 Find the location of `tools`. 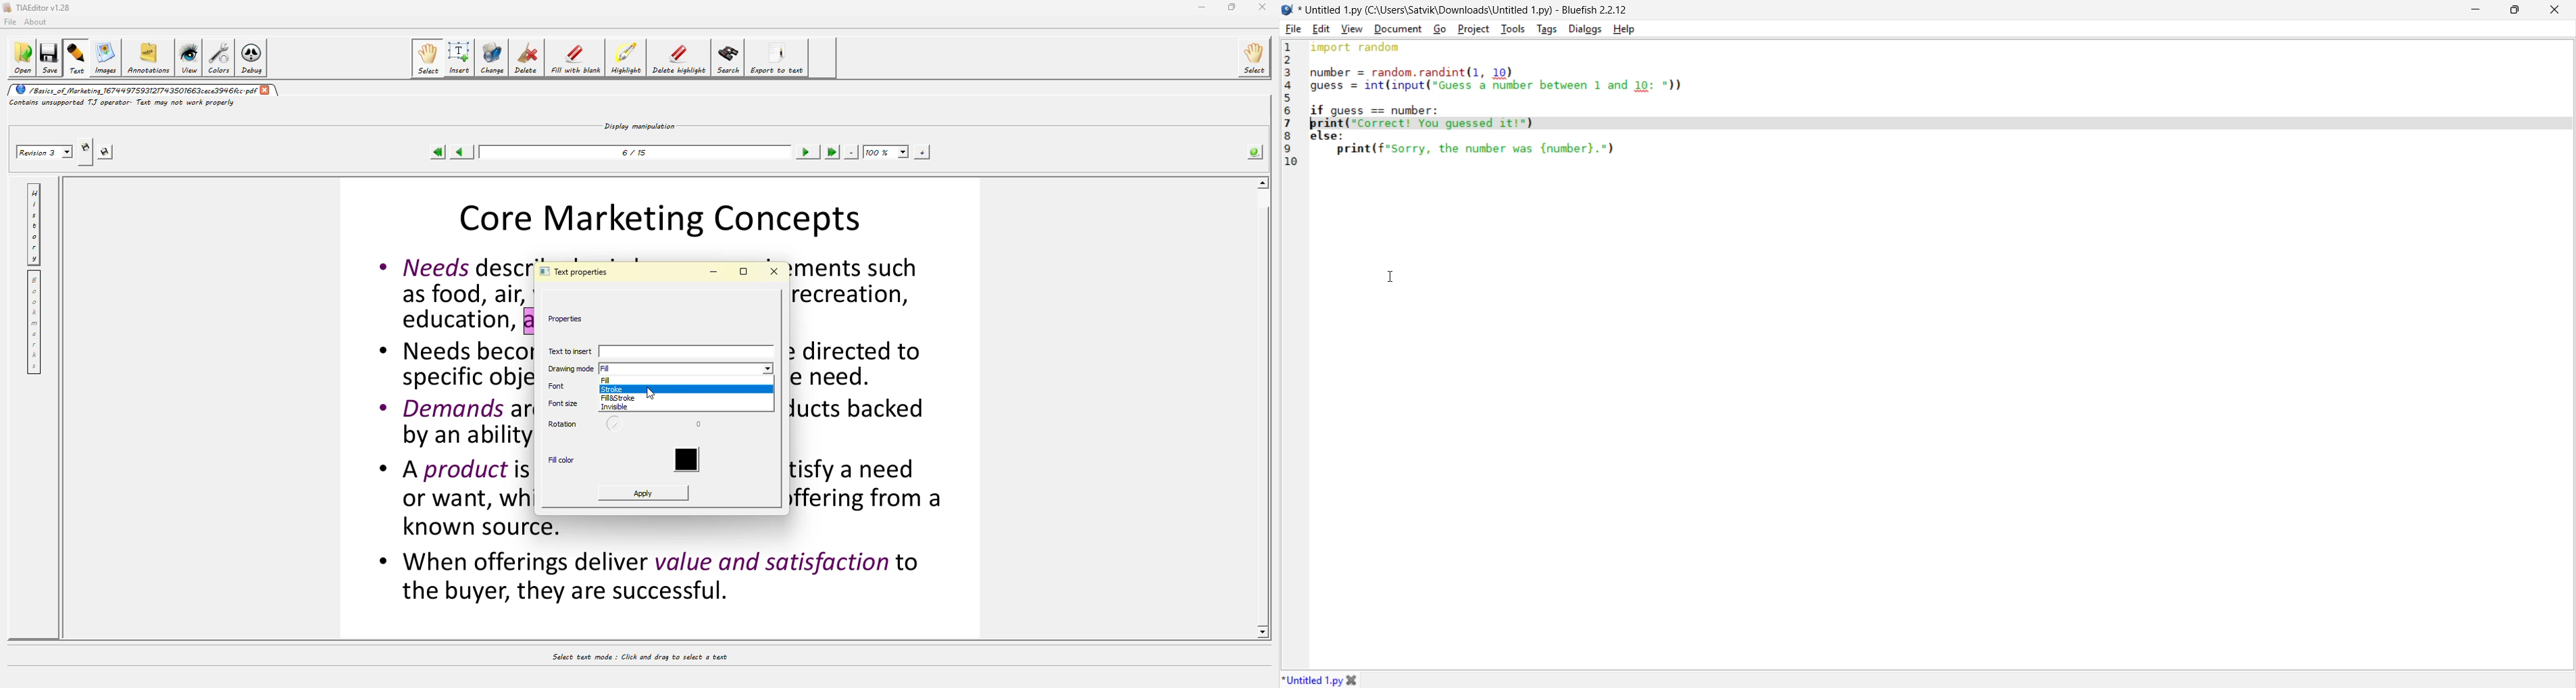

tools is located at coordinates (1513, 28).